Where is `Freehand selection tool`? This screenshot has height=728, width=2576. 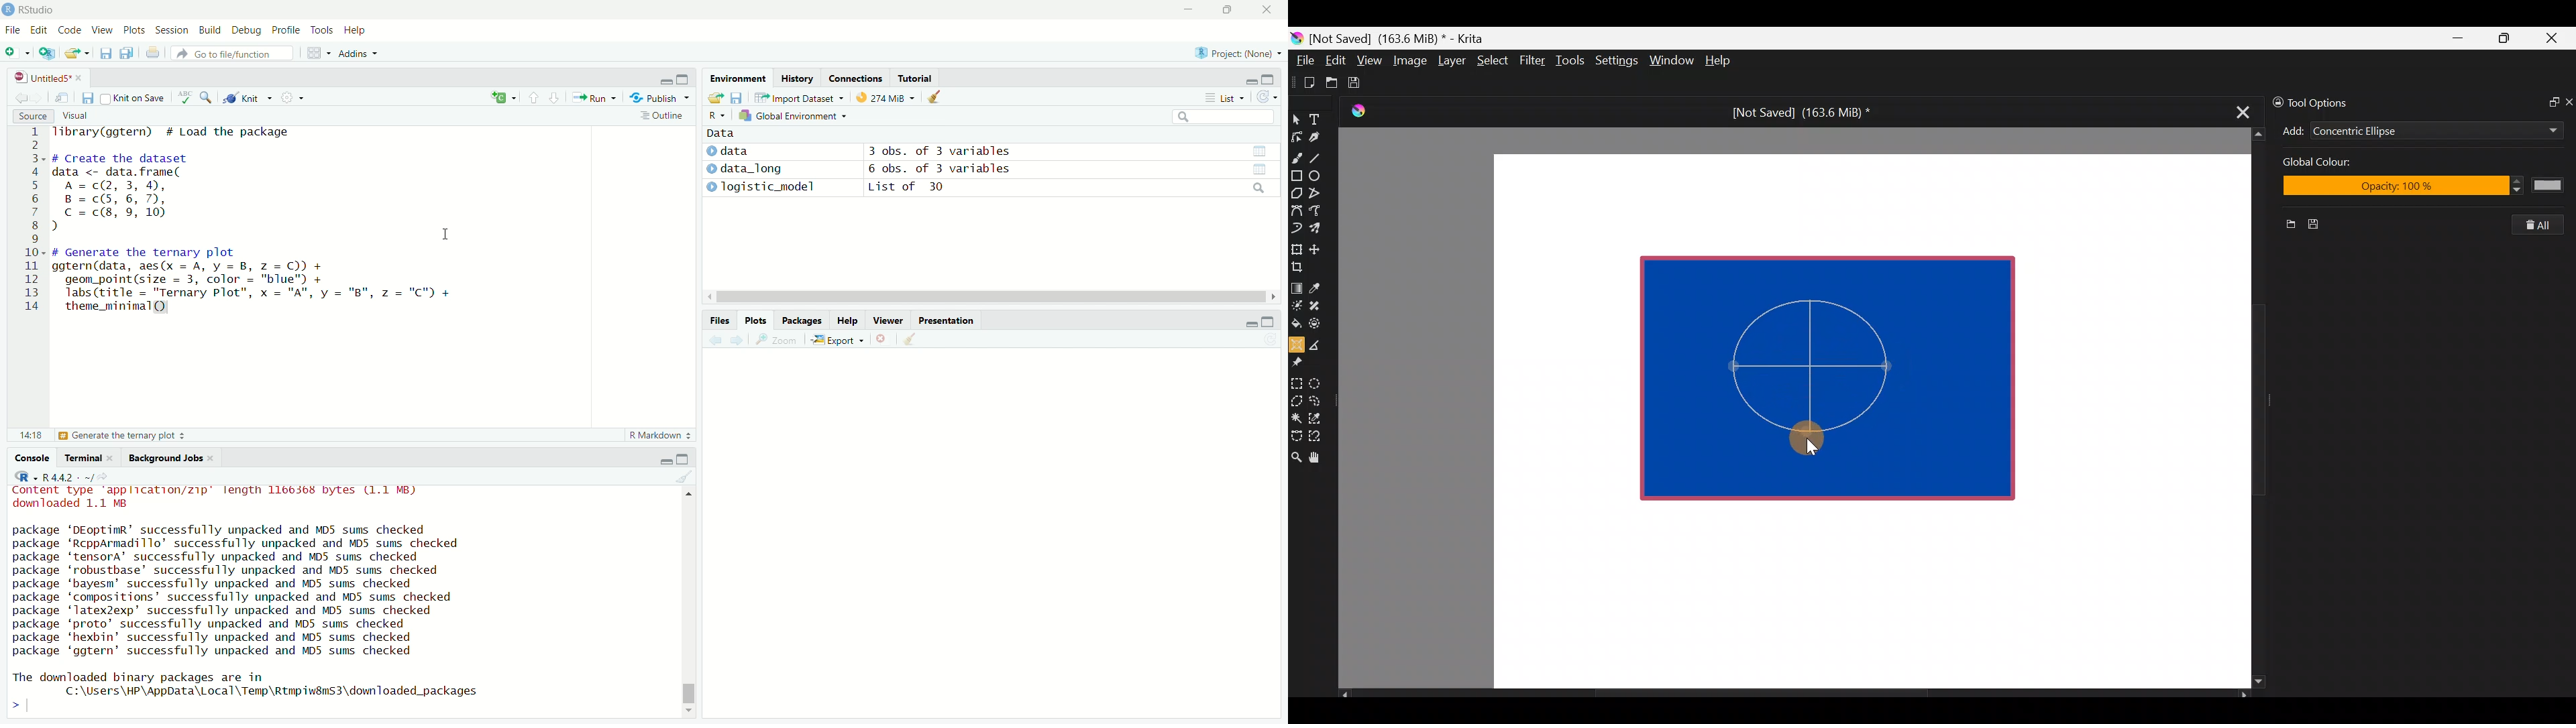
Freehand selection tool is located at coordinates (1318, 400).